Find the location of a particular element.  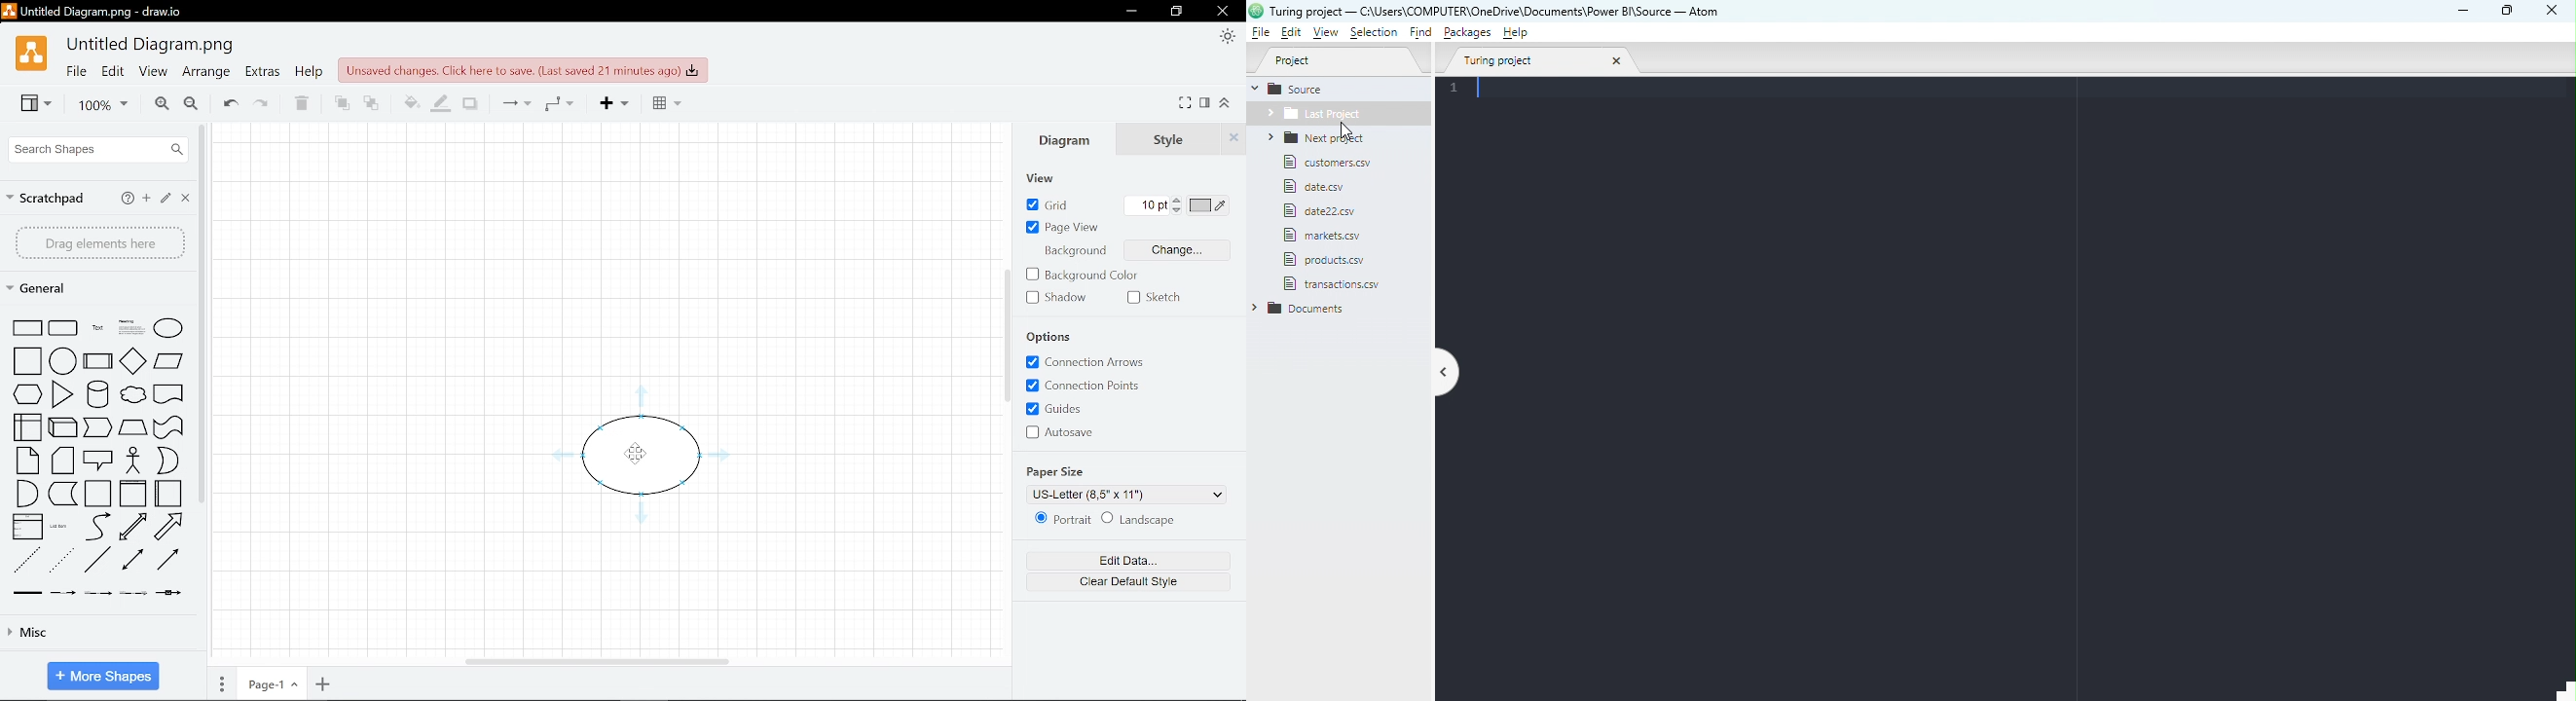

Extras is located at coordinates (262, 72).